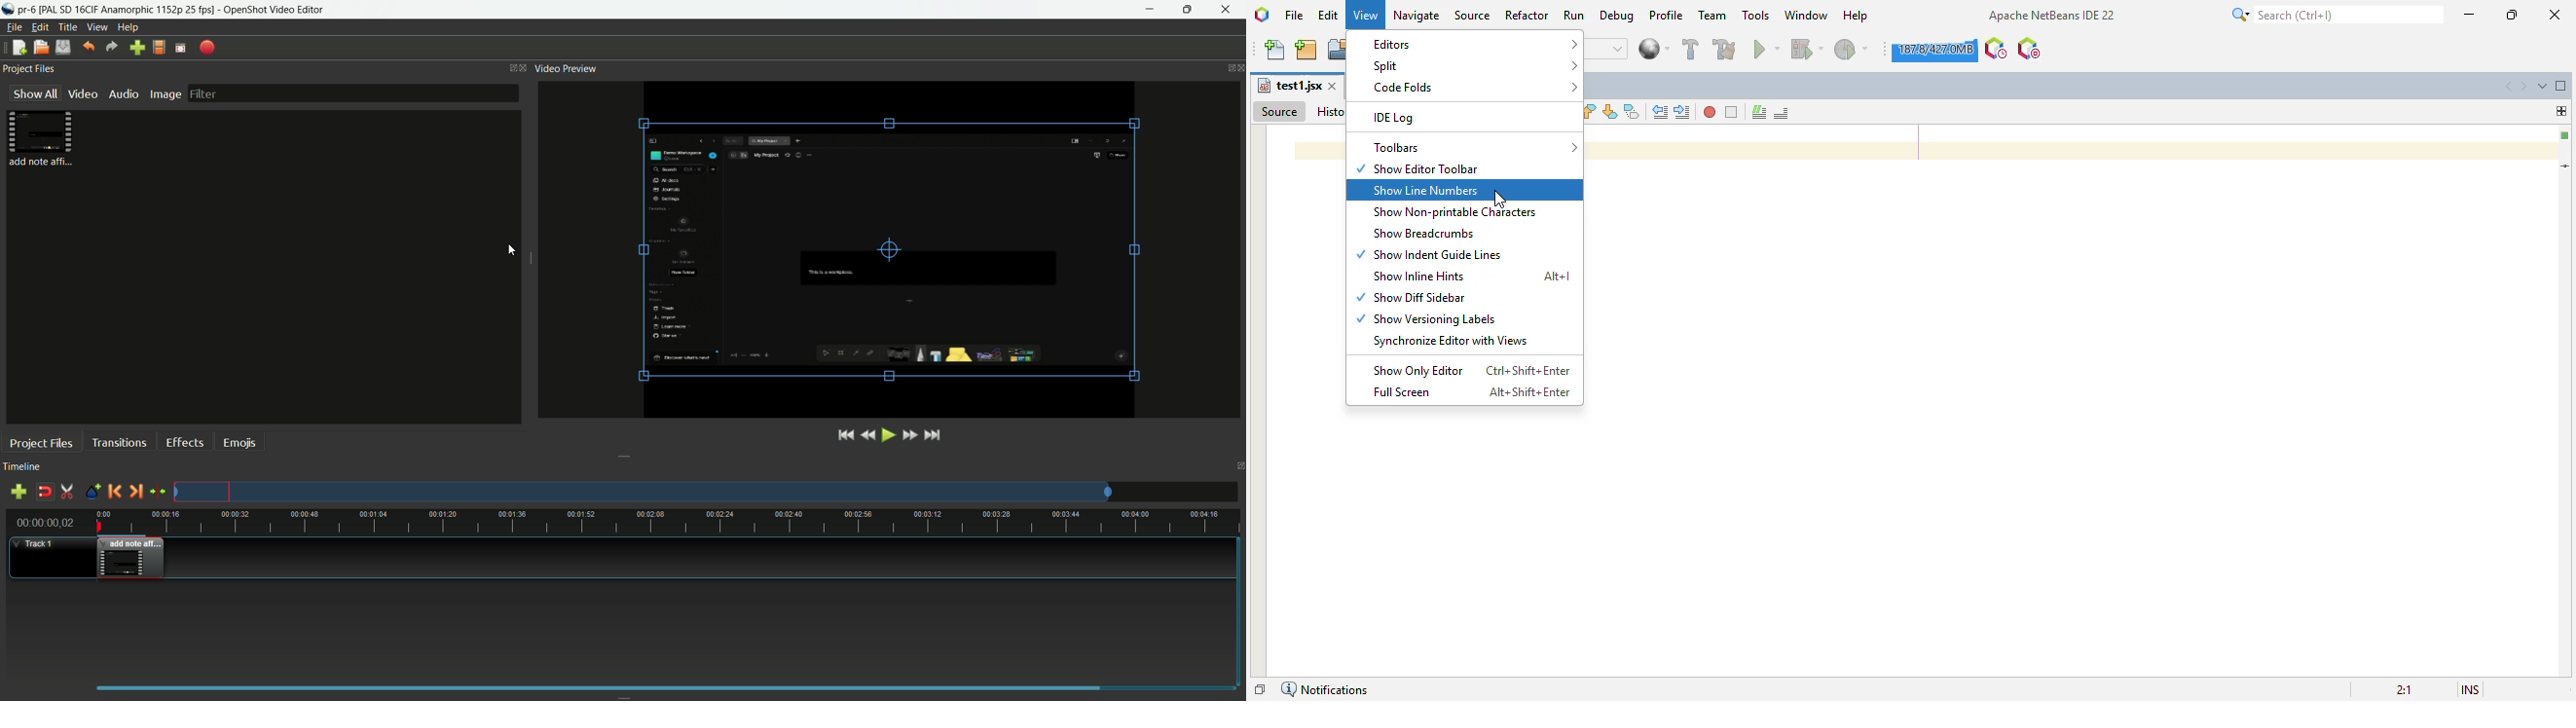 The width and height of the screenshot is (2576, 728). I want to click on project files, so click(41, 443).